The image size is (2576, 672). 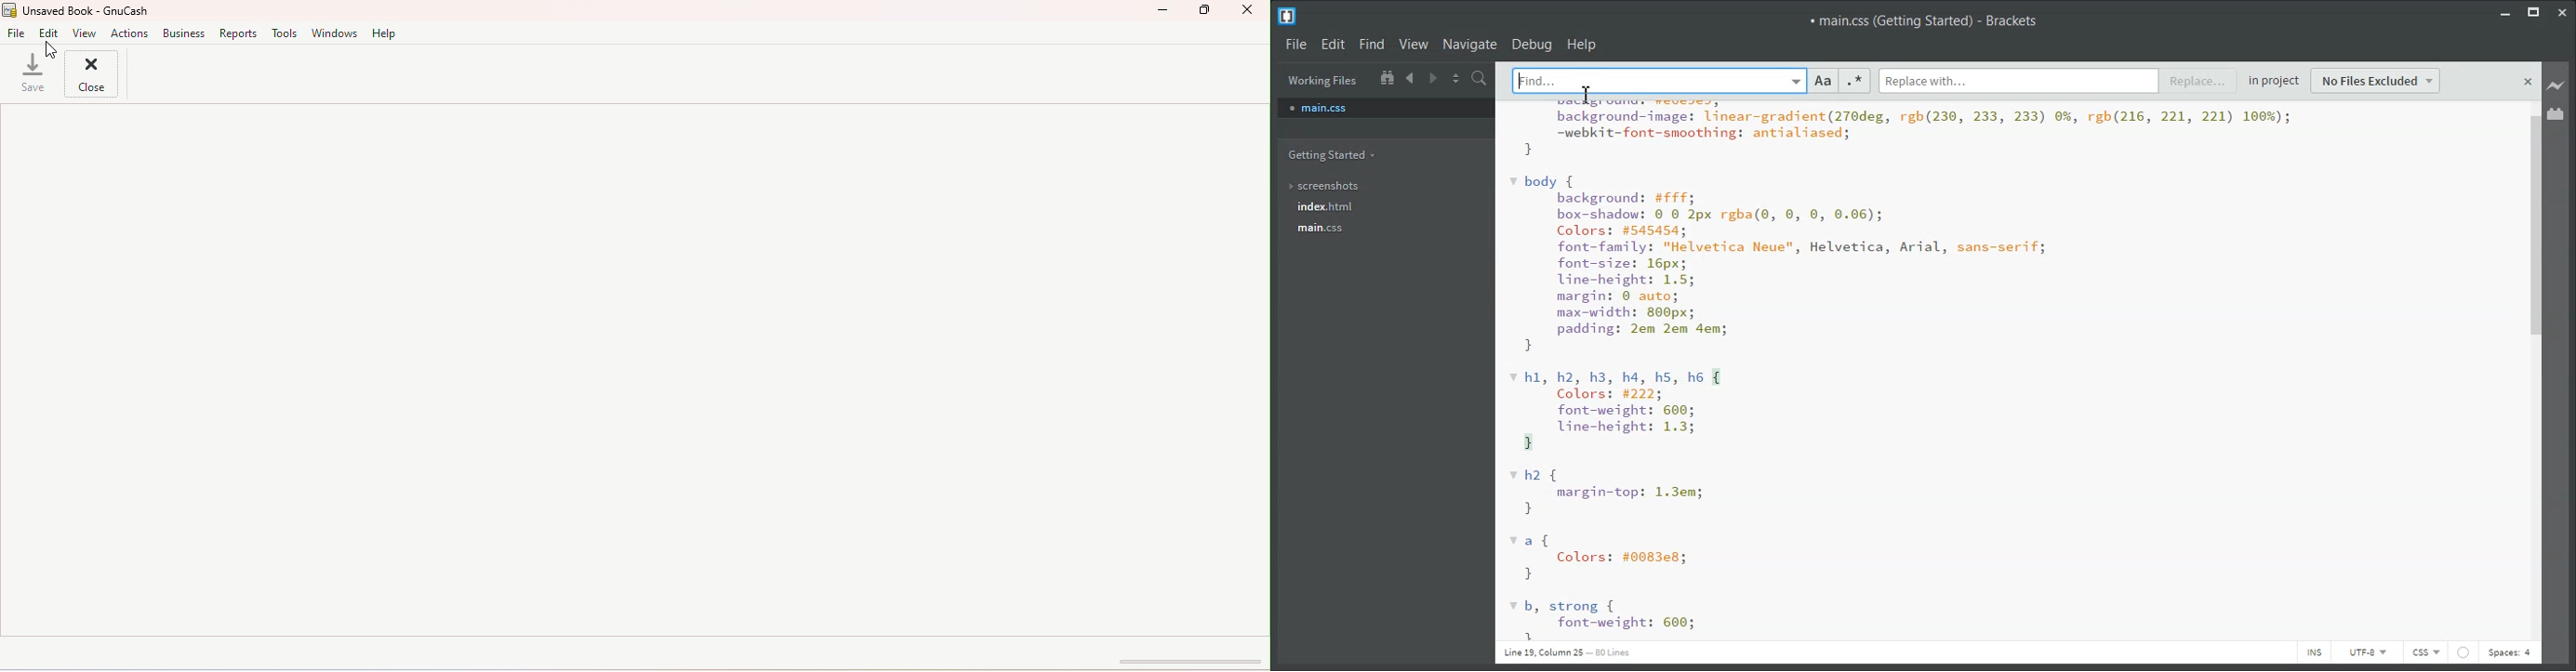 I want to click on Minimize, so click(x=2505, y=12).